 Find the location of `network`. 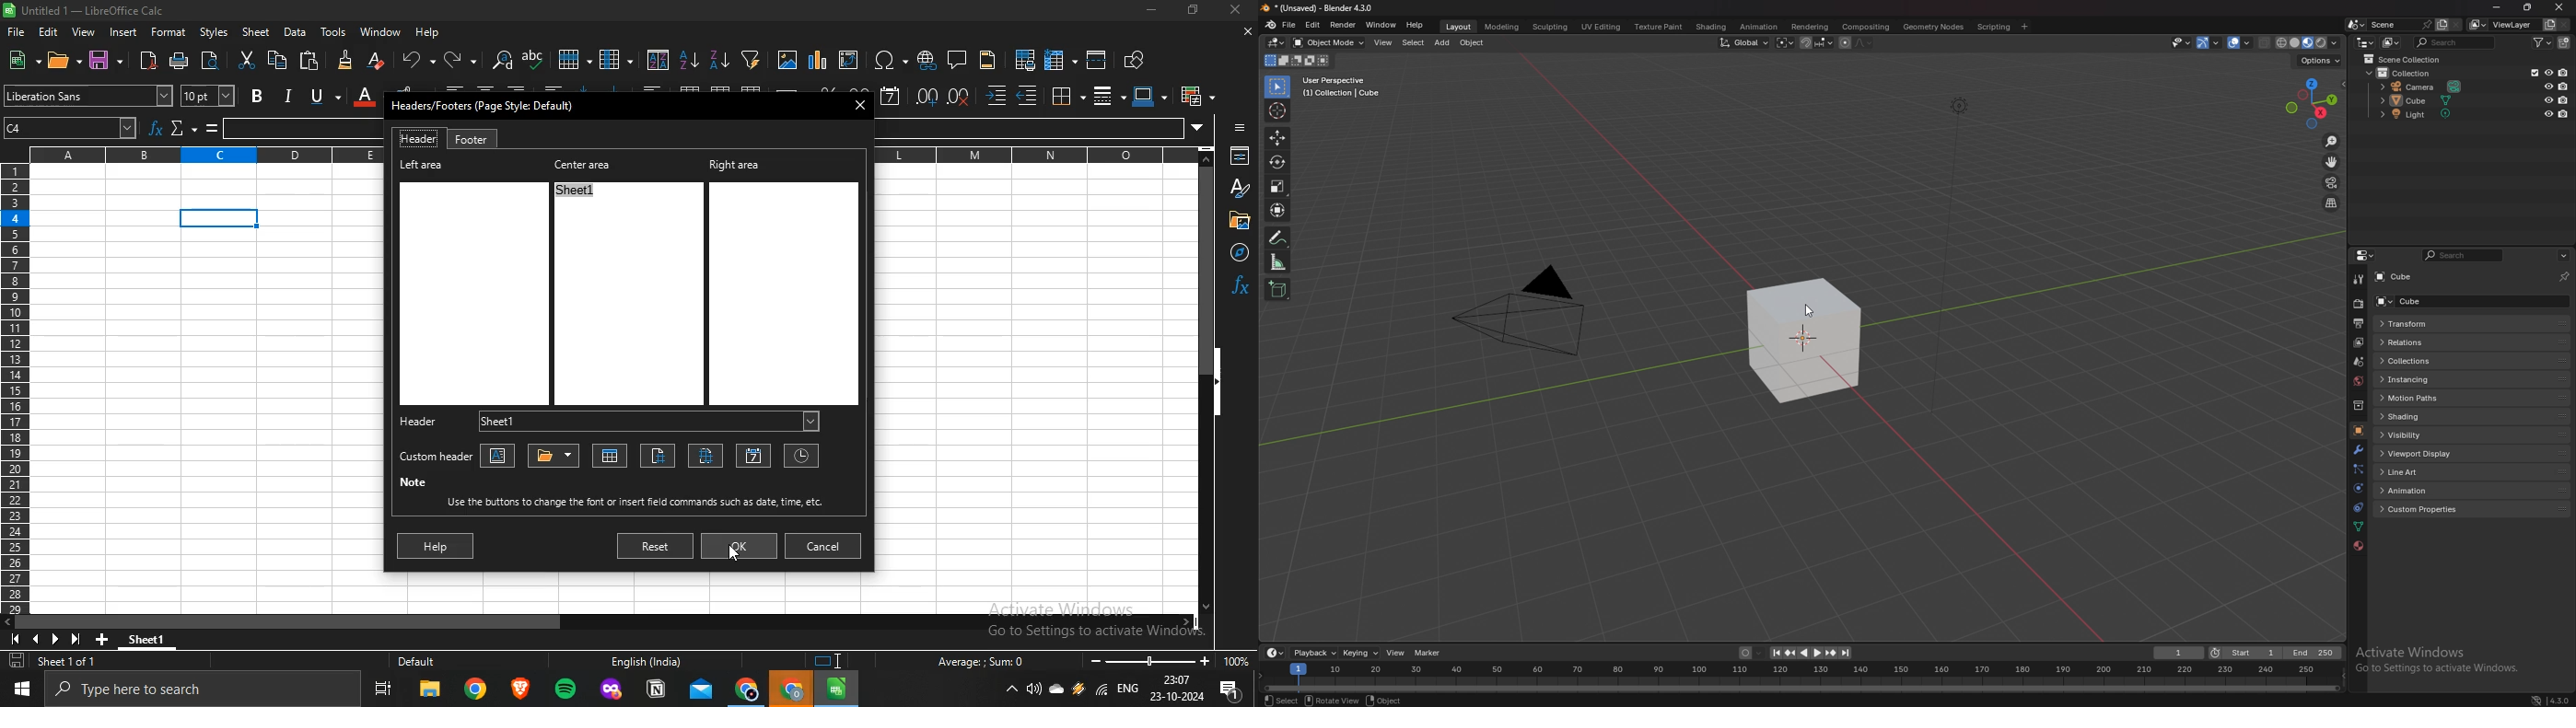

network is located at coordinates (2537, 700).